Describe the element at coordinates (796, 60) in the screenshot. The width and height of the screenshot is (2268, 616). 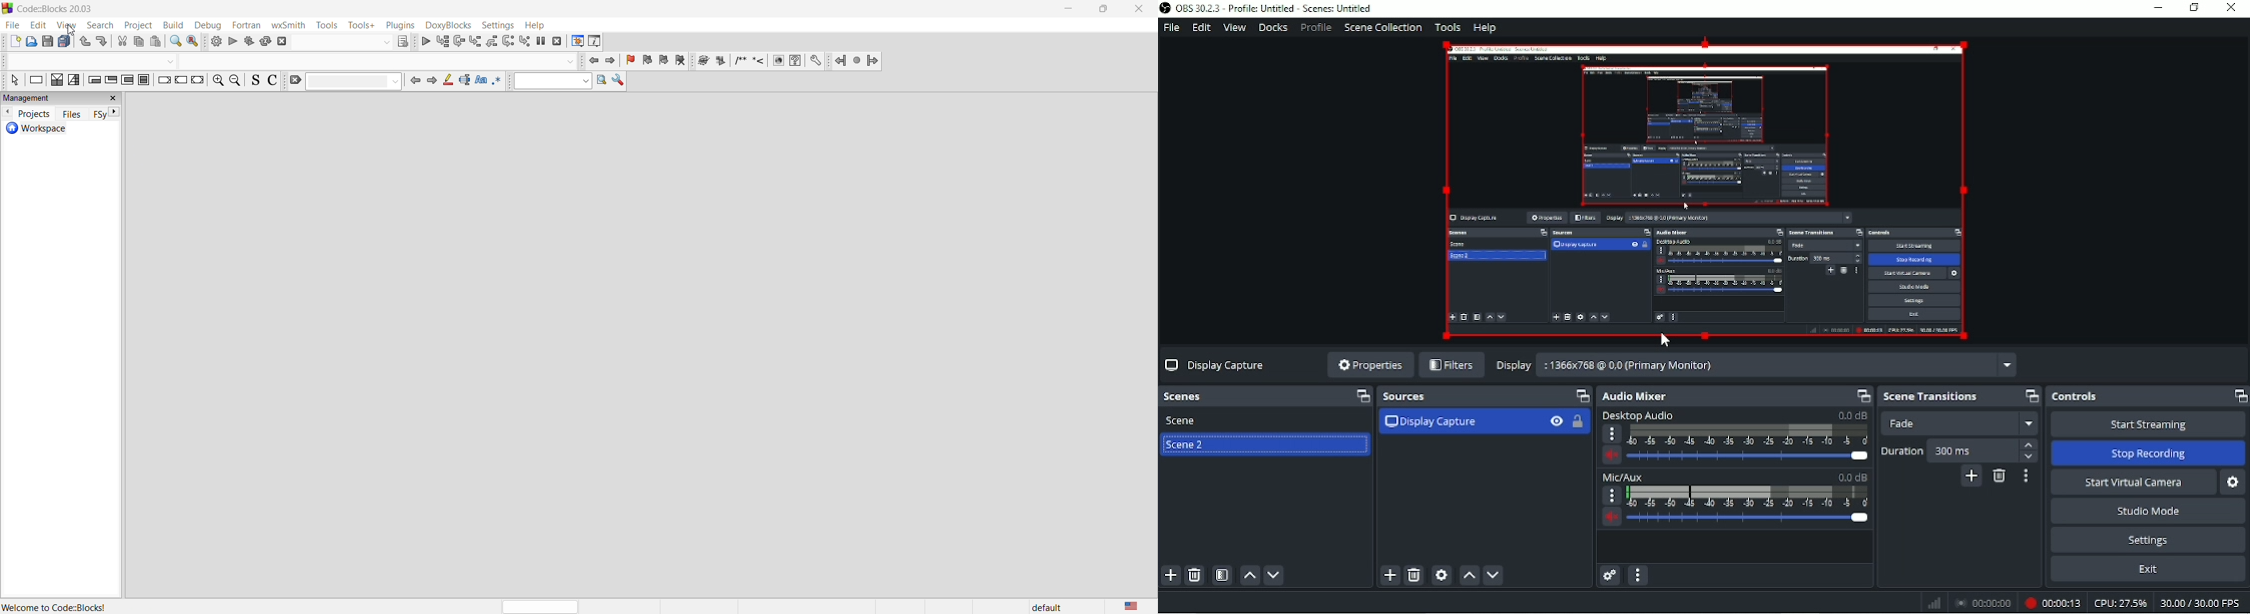
I see `HTML help` at that location.